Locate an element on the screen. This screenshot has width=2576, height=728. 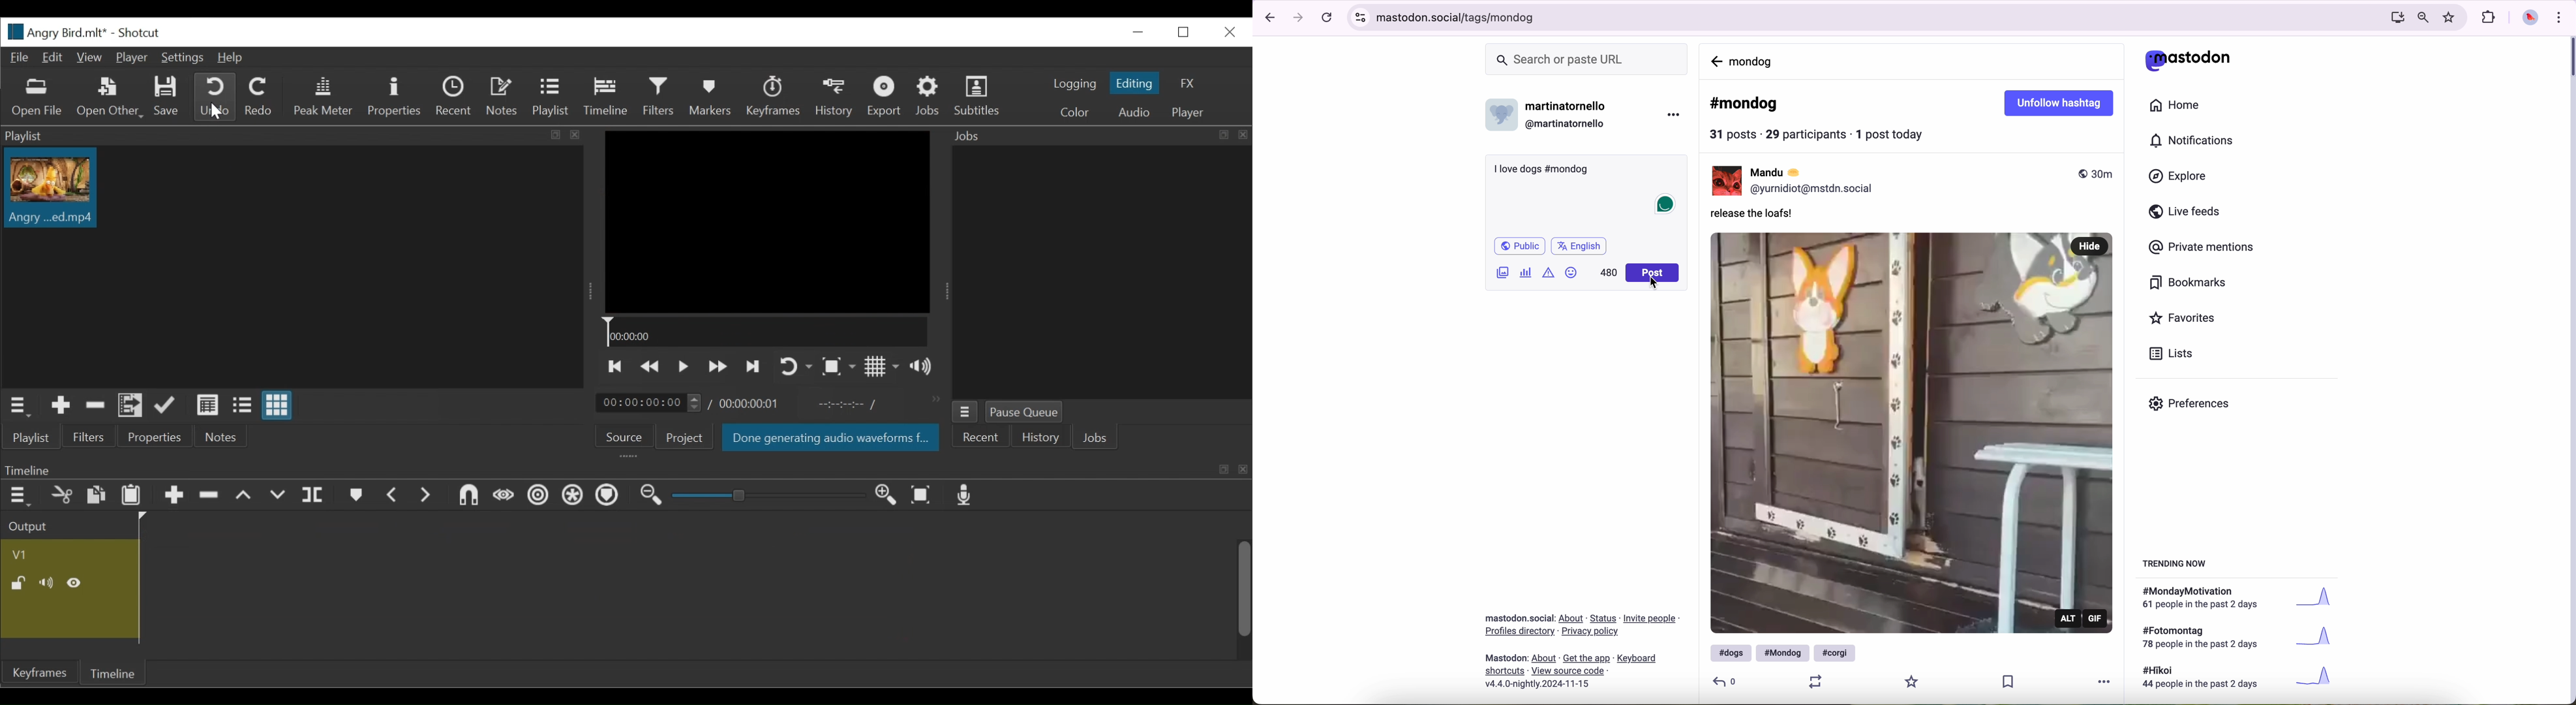
(un)lock Track is located at coordinates (18, 581).